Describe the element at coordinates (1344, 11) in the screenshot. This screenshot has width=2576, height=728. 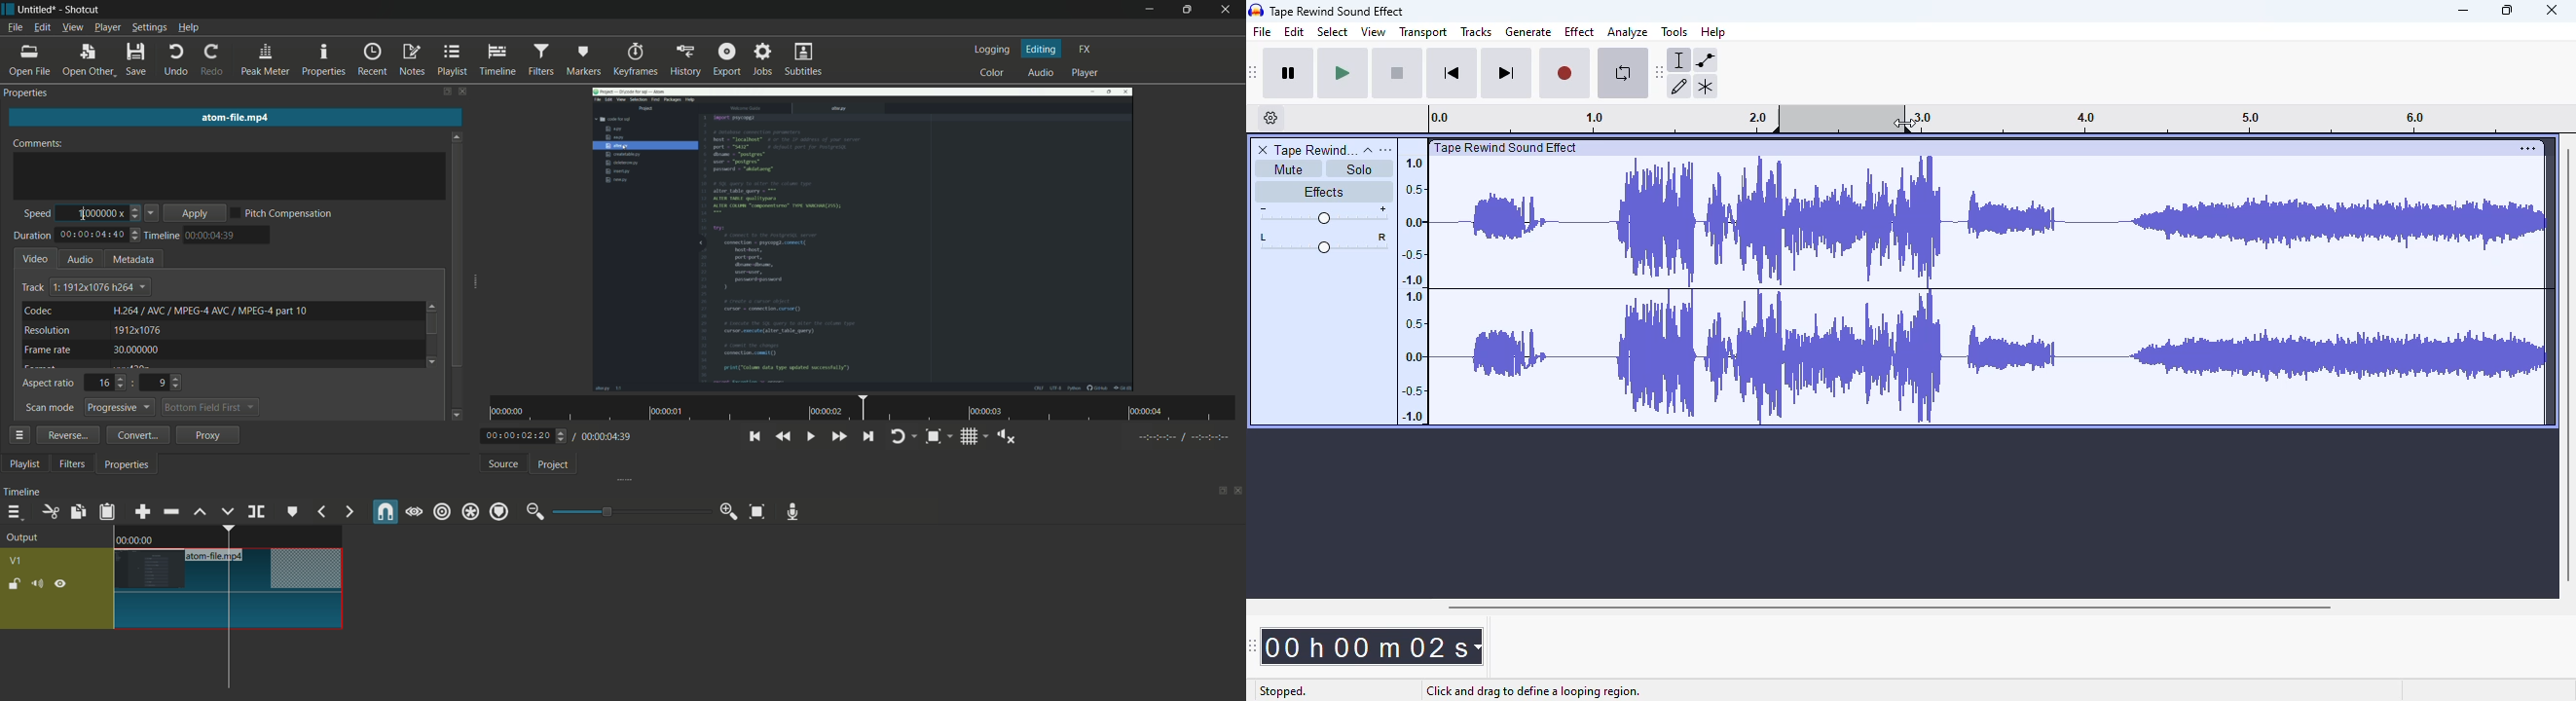
I see `Tape Rewind Sound Effect` at that location.